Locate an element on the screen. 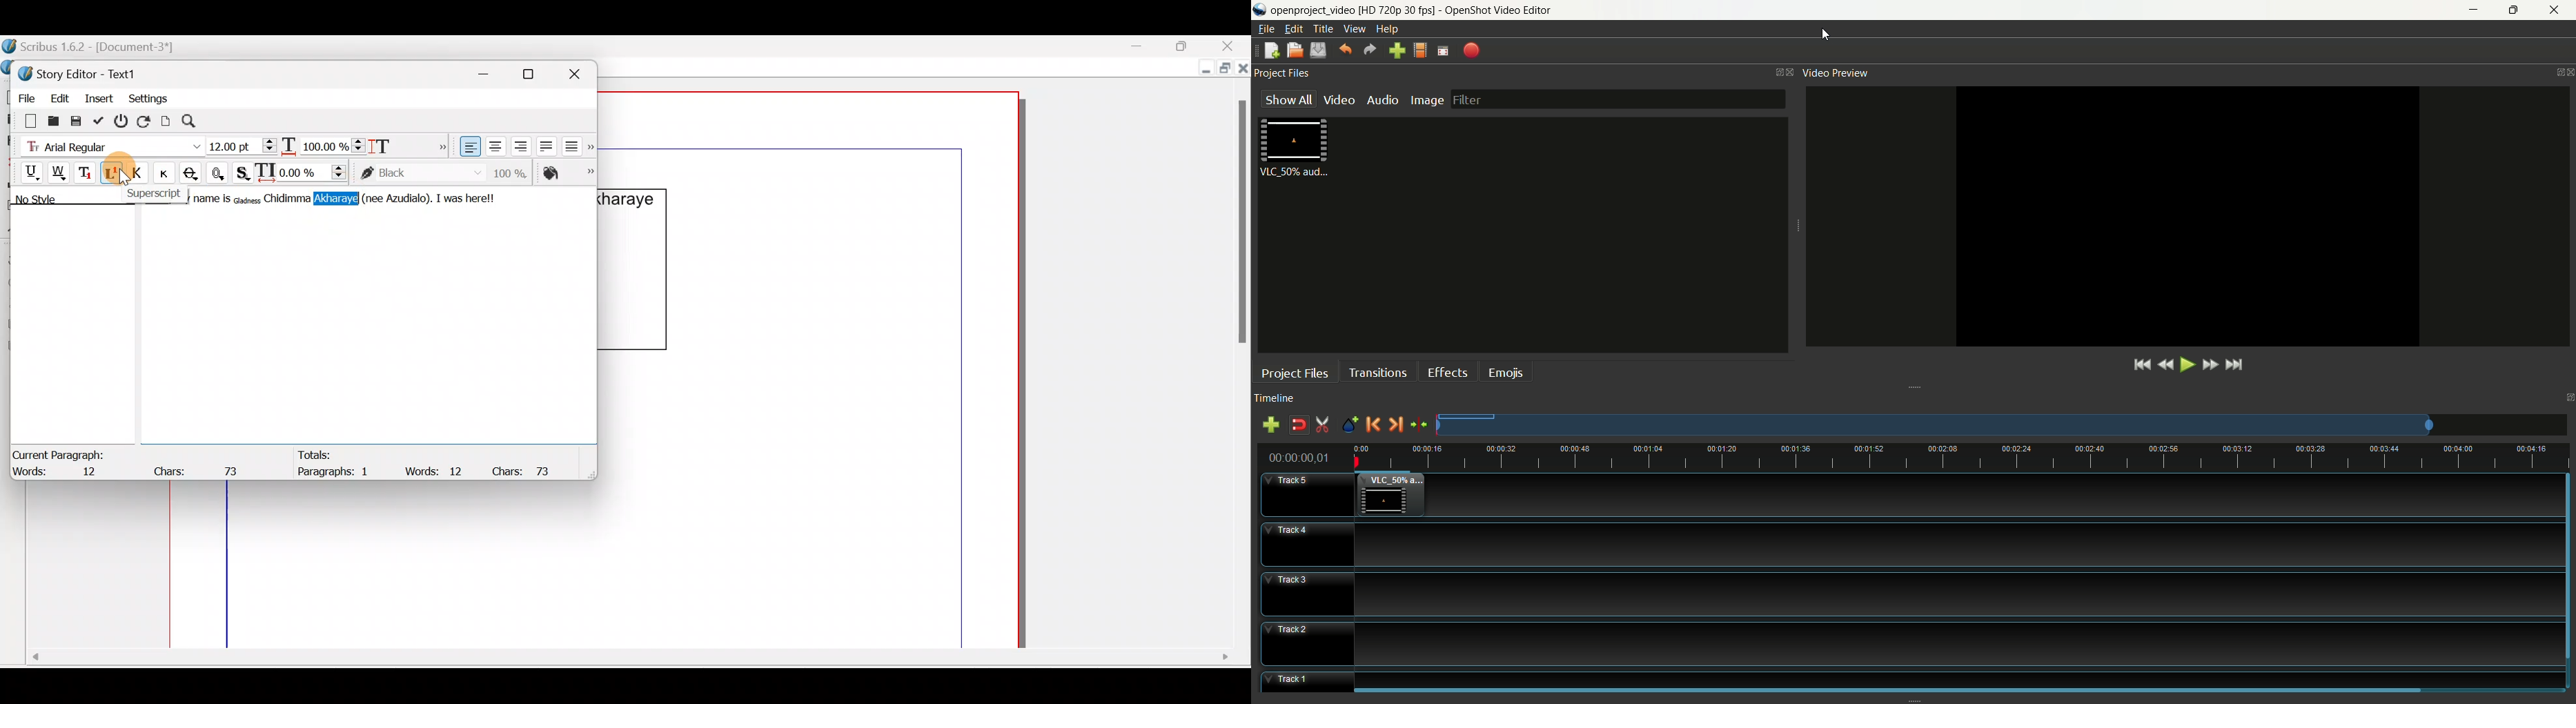 The image size is (2576, 728). Align text right is located at coordinates (518, 147).